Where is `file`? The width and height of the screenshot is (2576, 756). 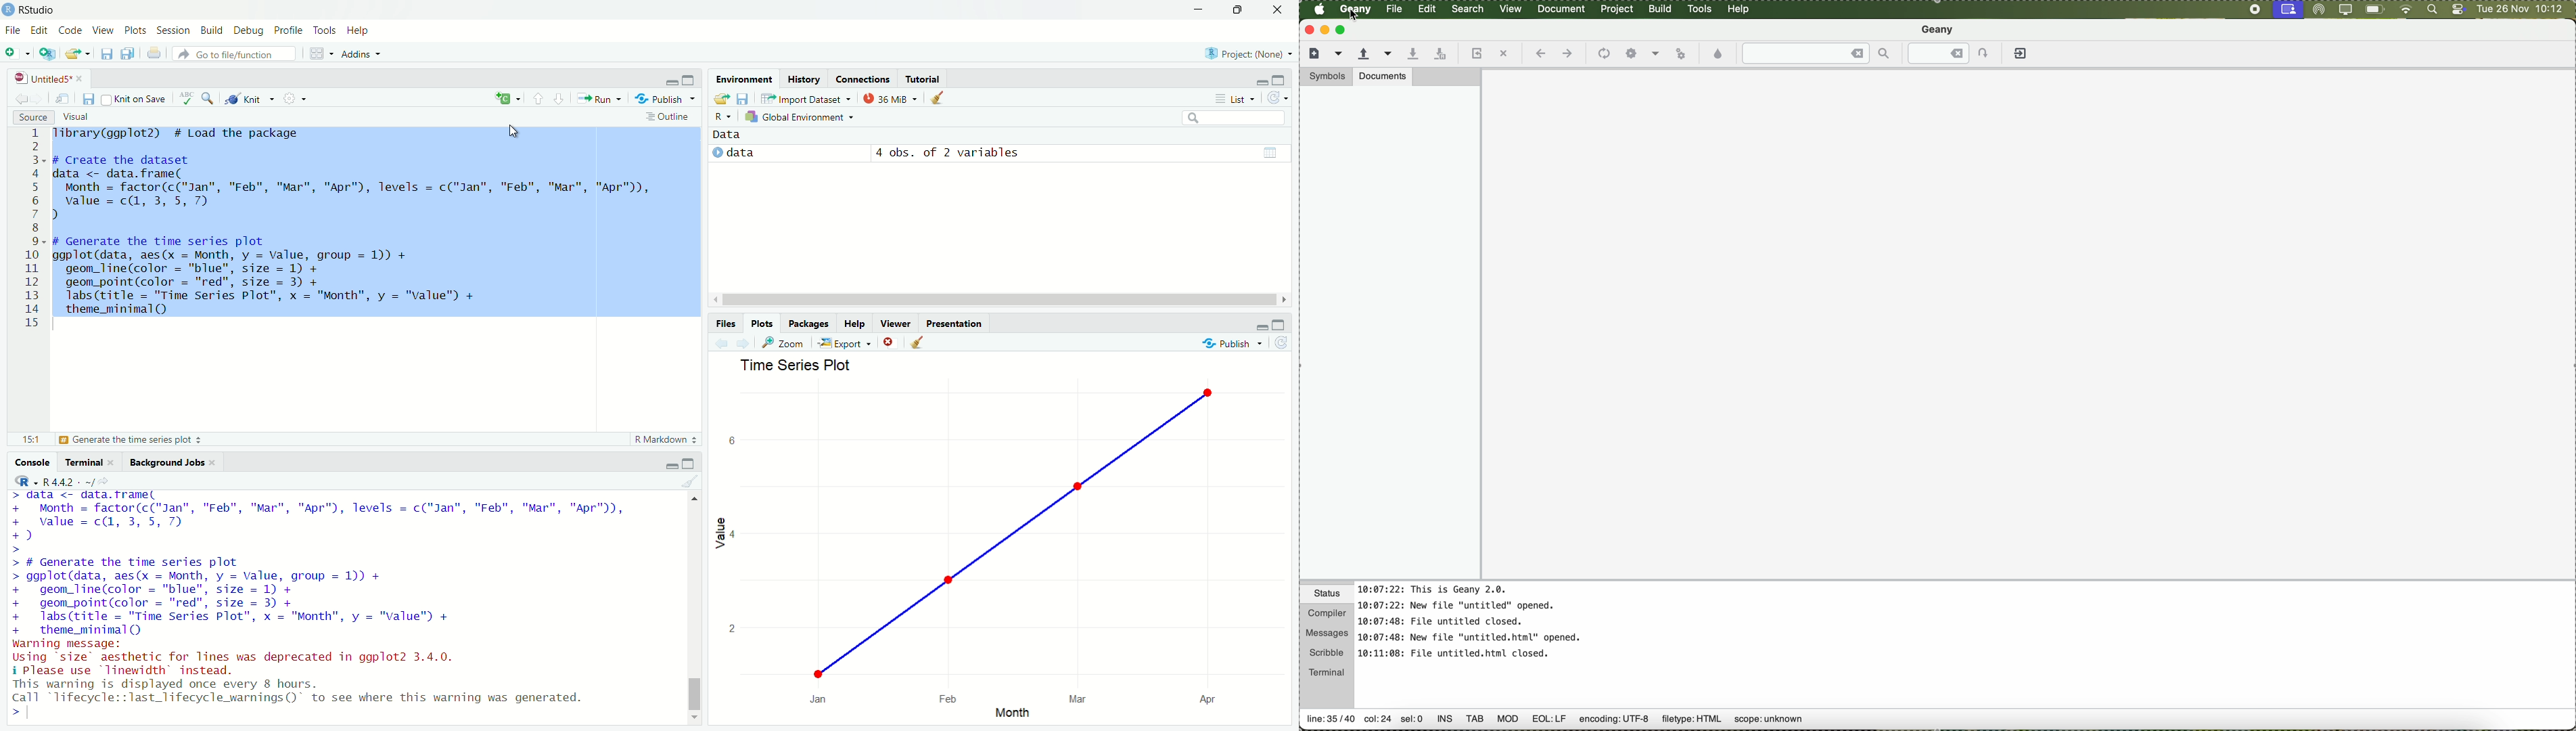 file is located at coordinates (12, 30).